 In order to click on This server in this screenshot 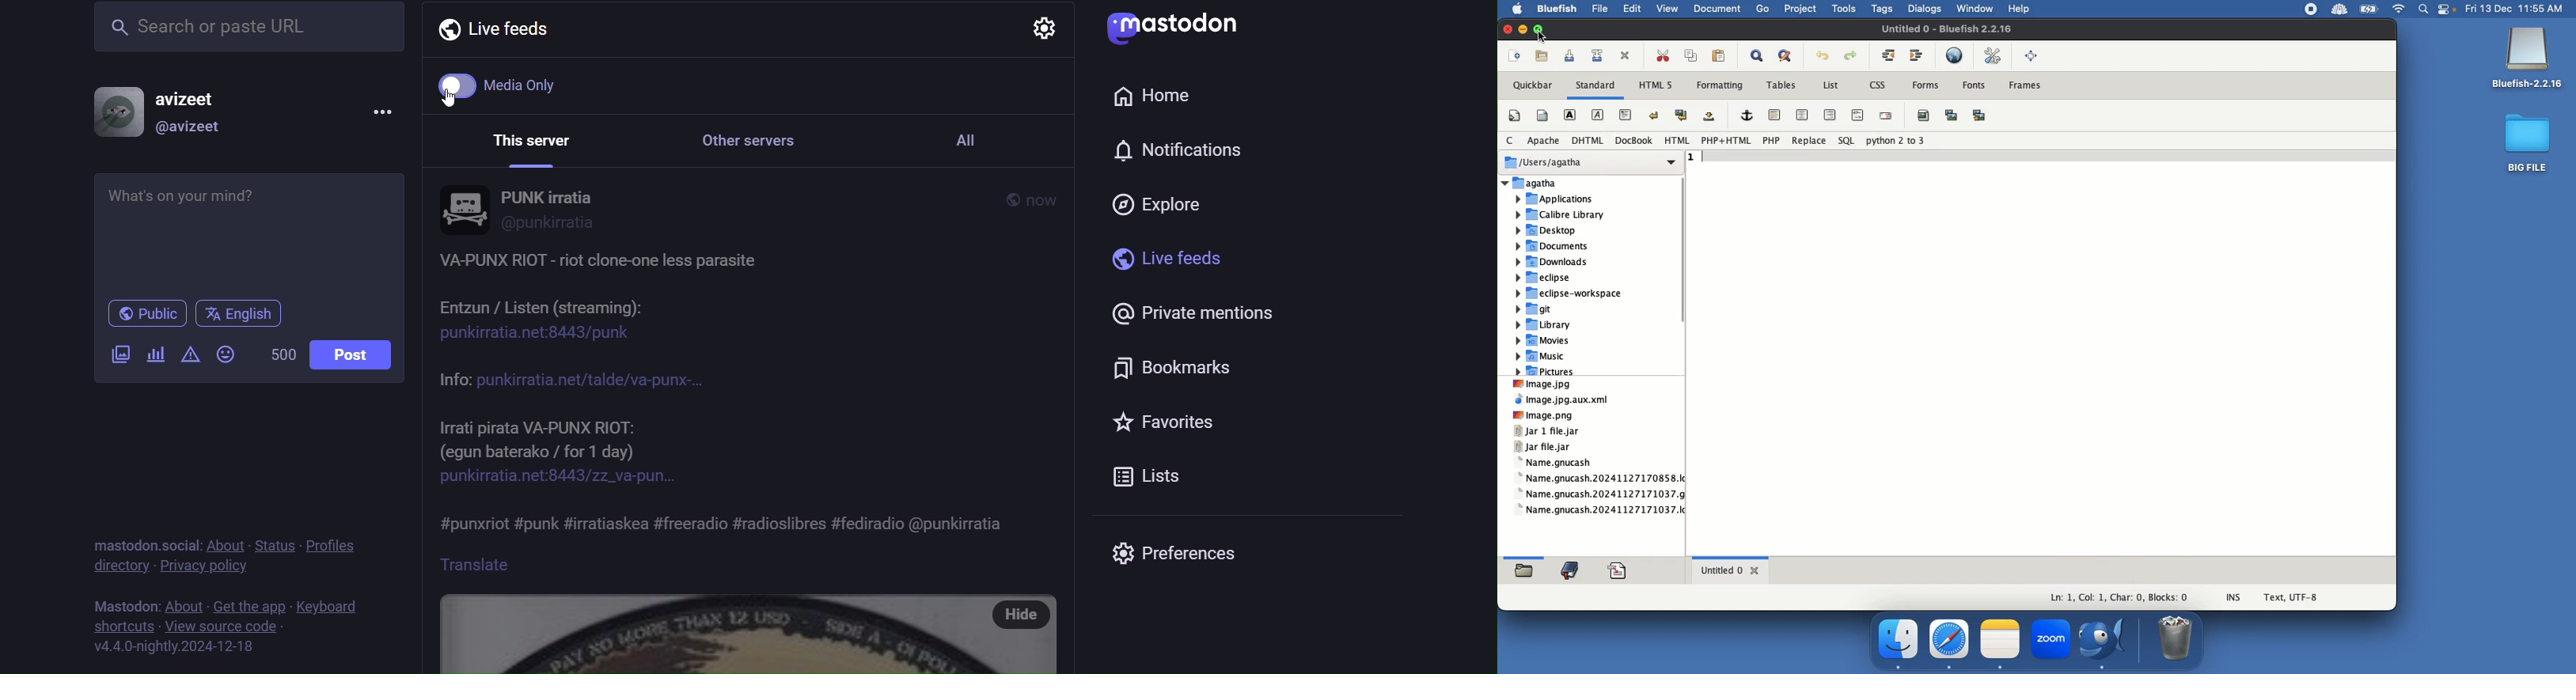, I will do `click(536, 138)`.